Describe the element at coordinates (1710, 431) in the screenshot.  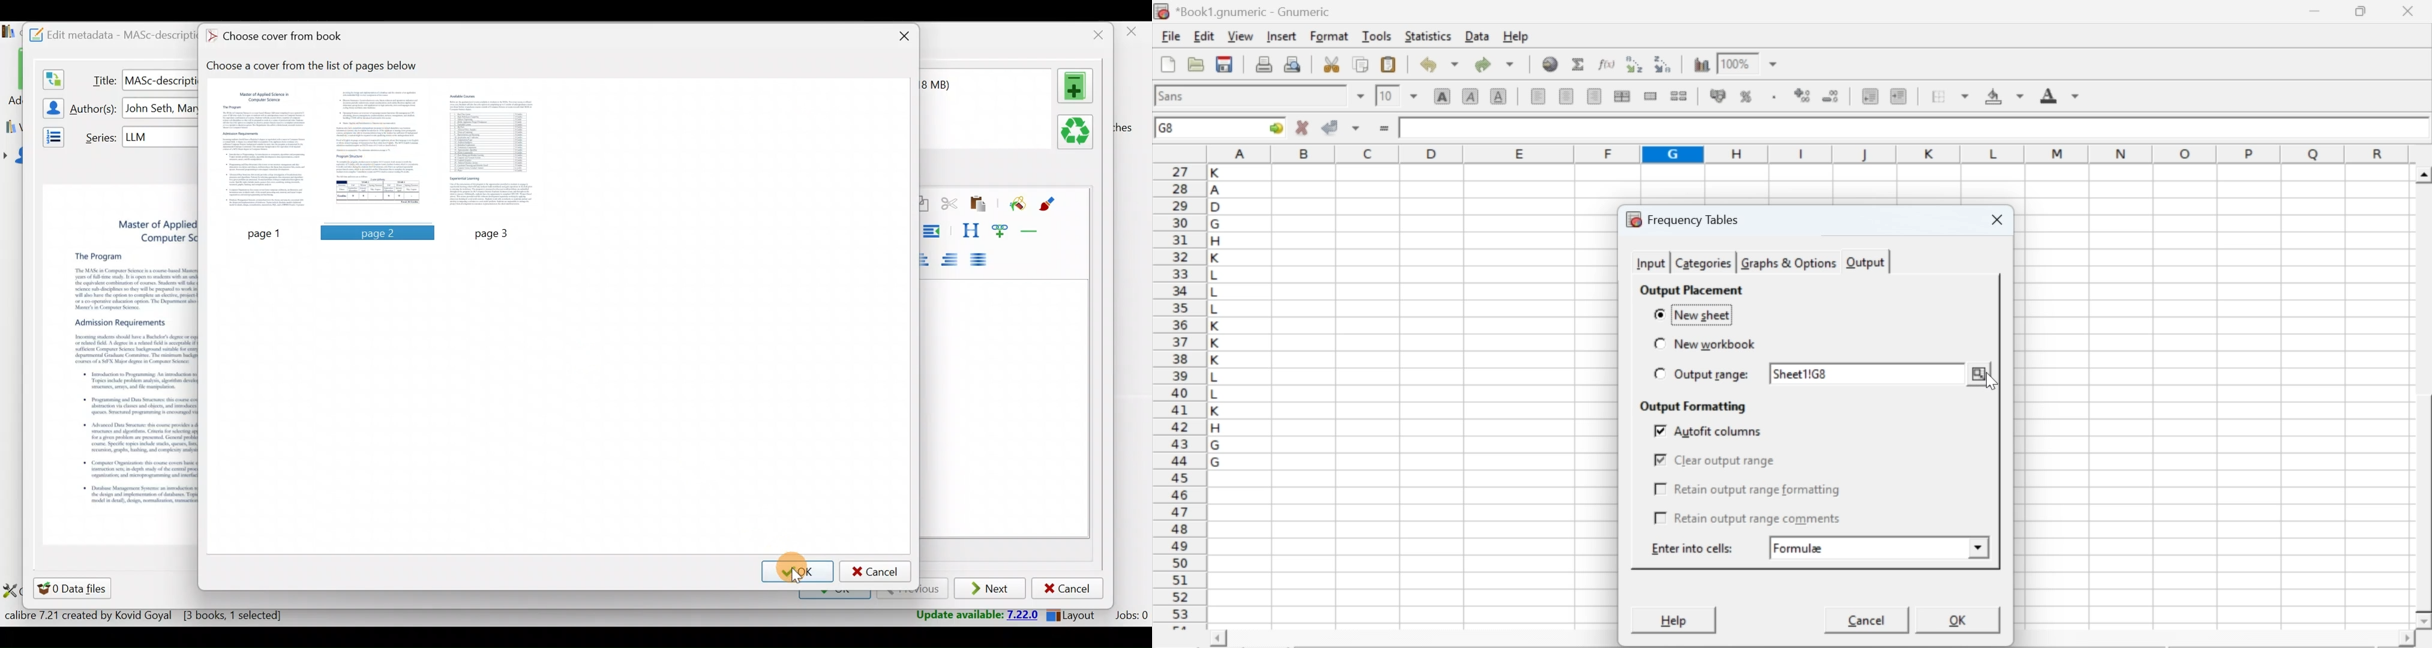
I see `autofit columns` at that location.